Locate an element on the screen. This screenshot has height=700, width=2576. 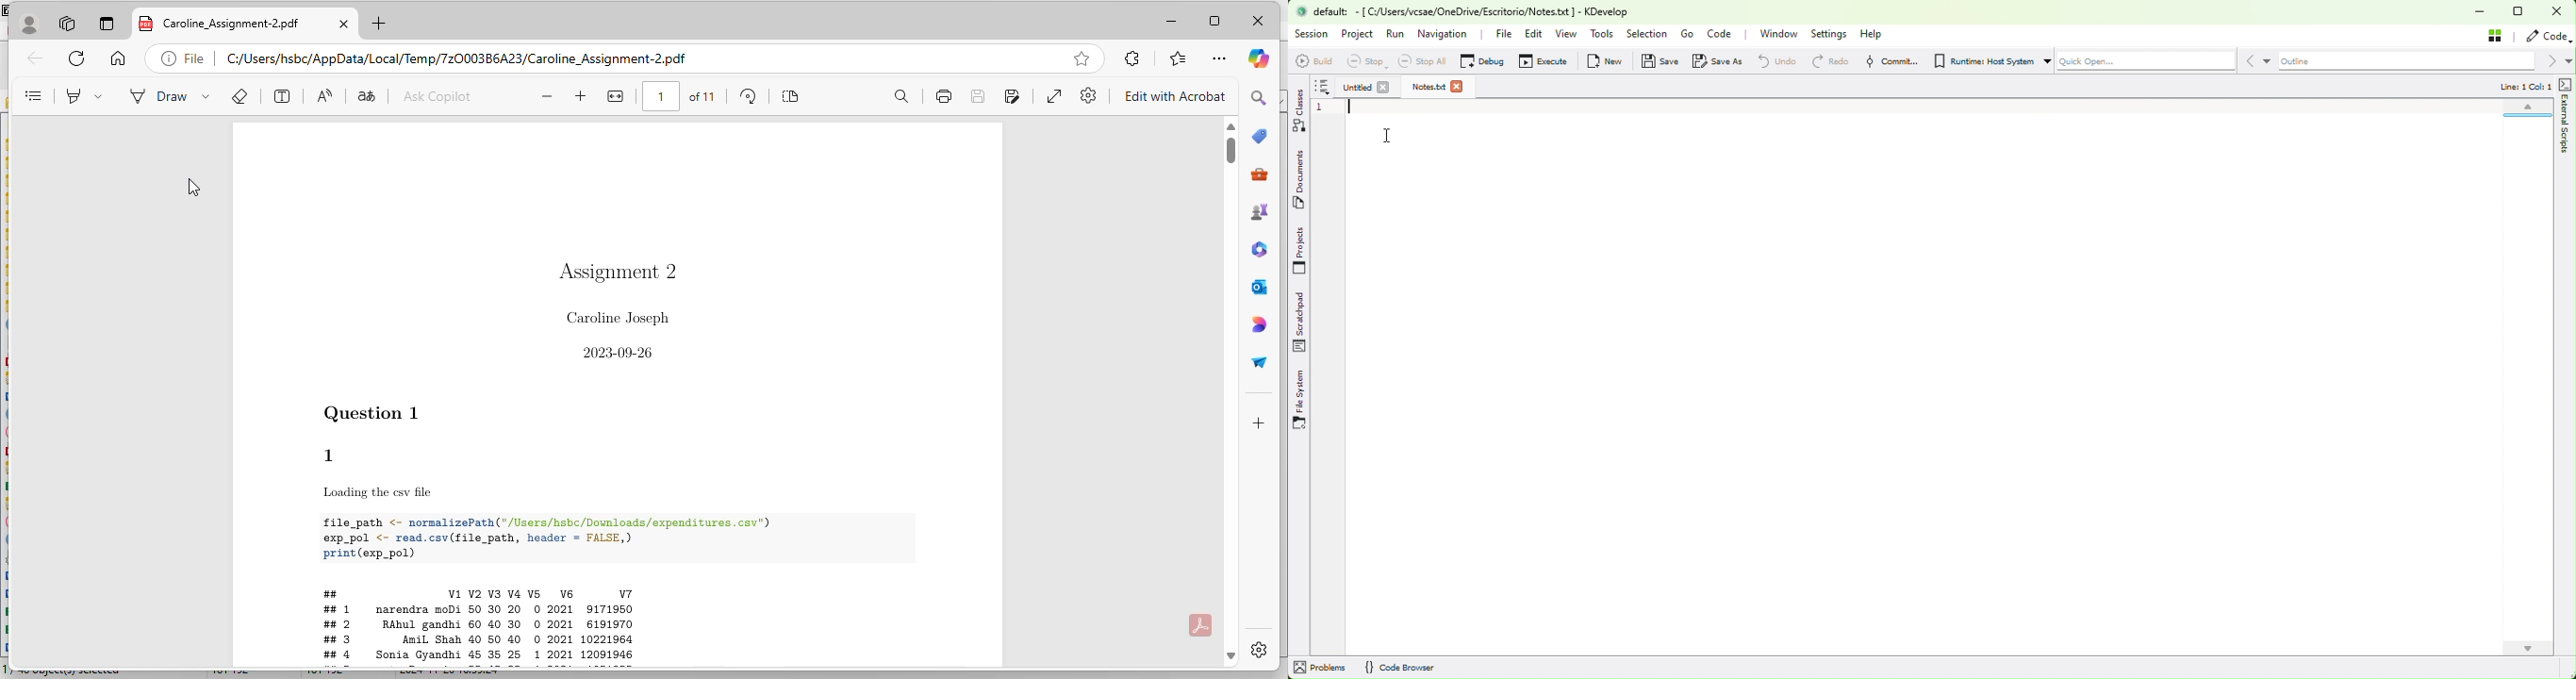
translate is located at coordinates (366, 95).